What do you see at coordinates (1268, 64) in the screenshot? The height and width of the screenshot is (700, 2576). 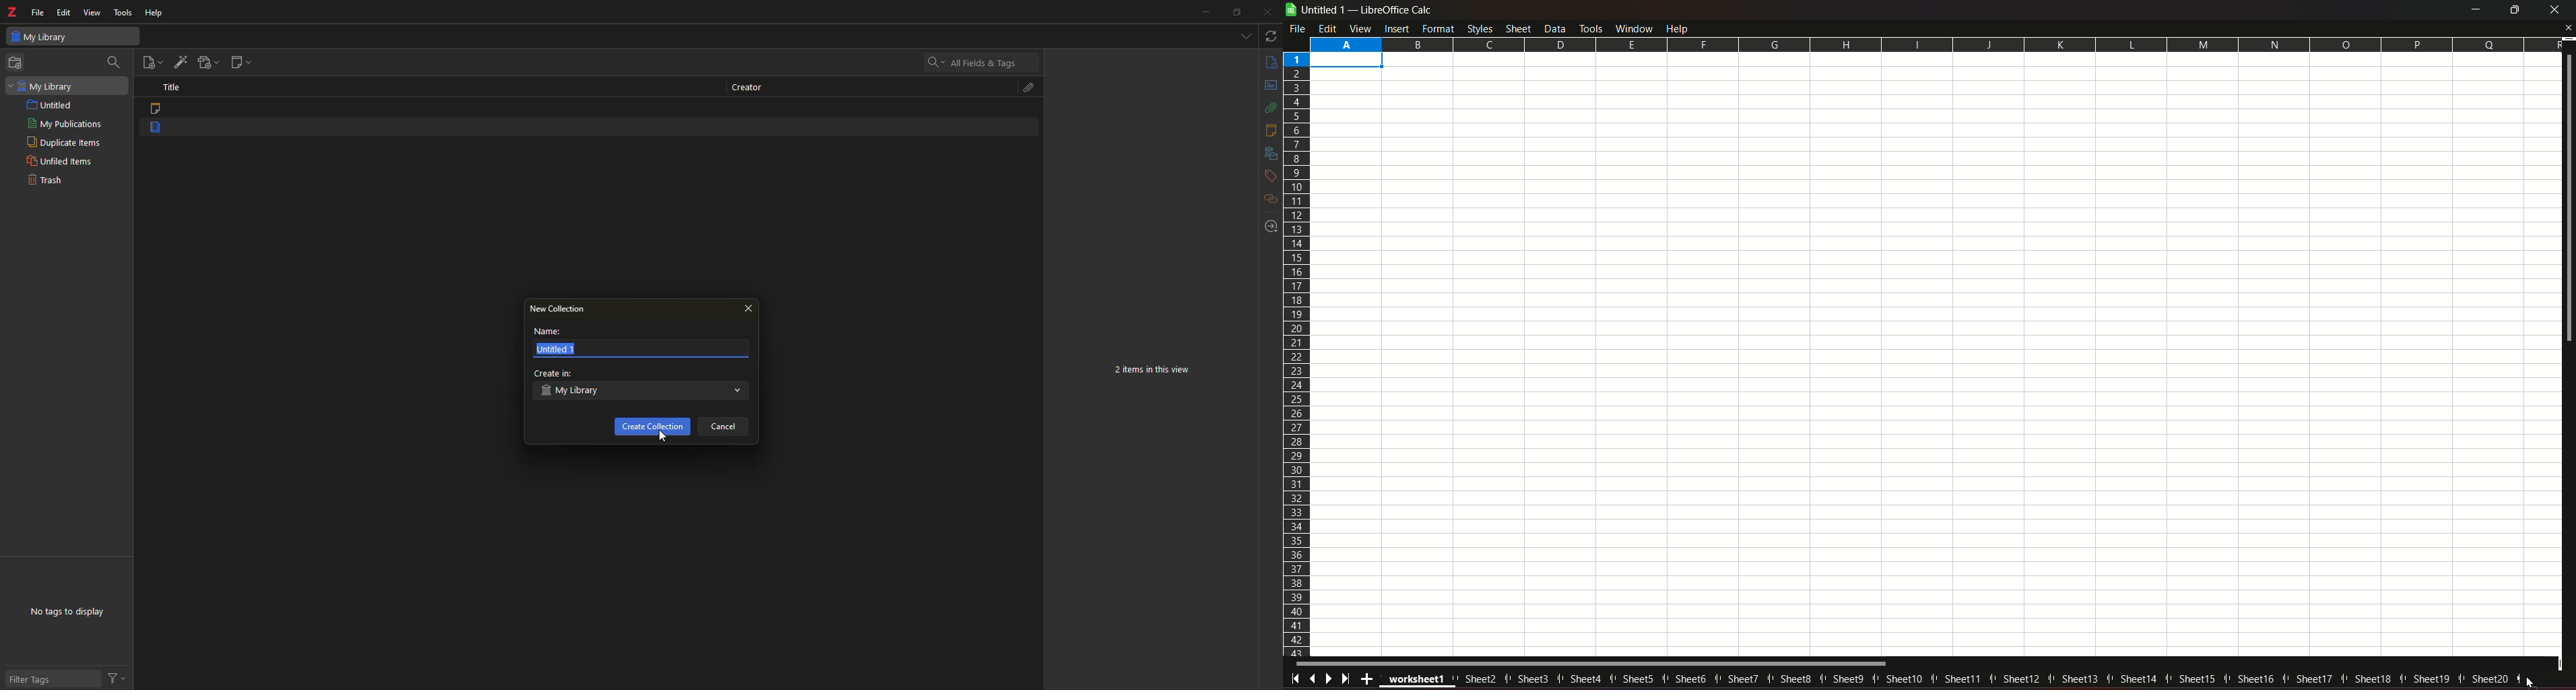 I see `info` at bounding box center [1268, 64].